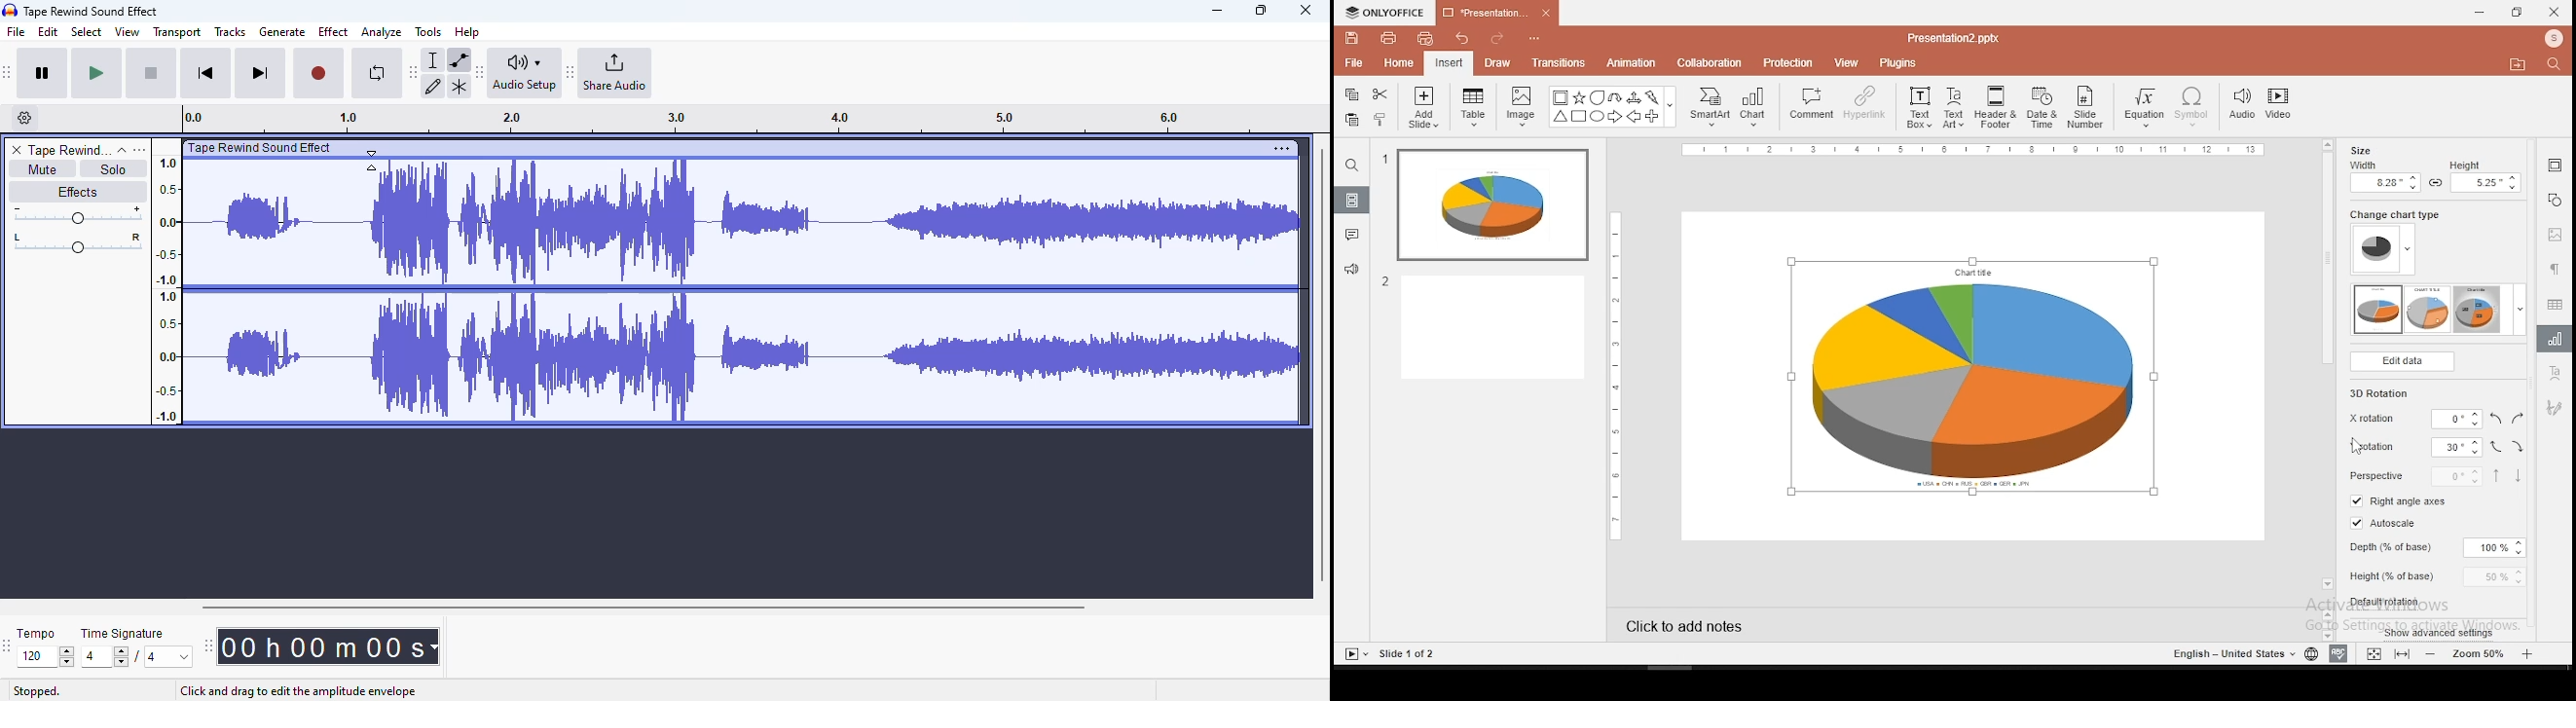  I want to click on English, so click(2228, 652).